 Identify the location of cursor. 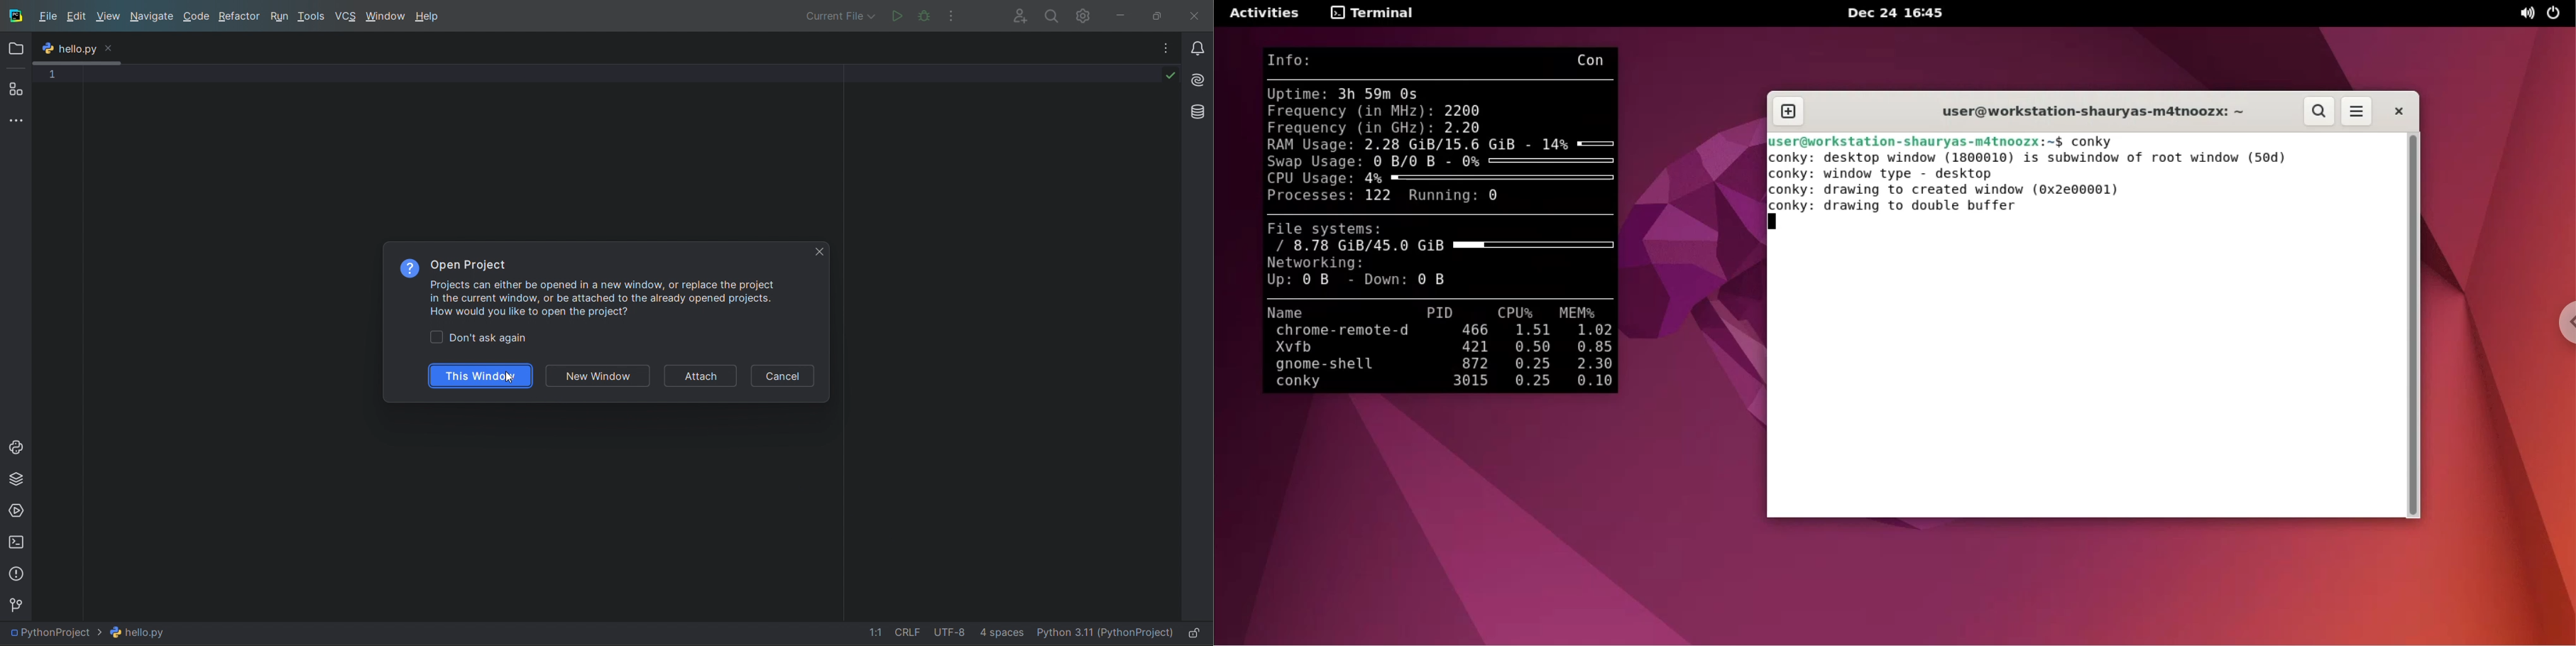
(511, 378).